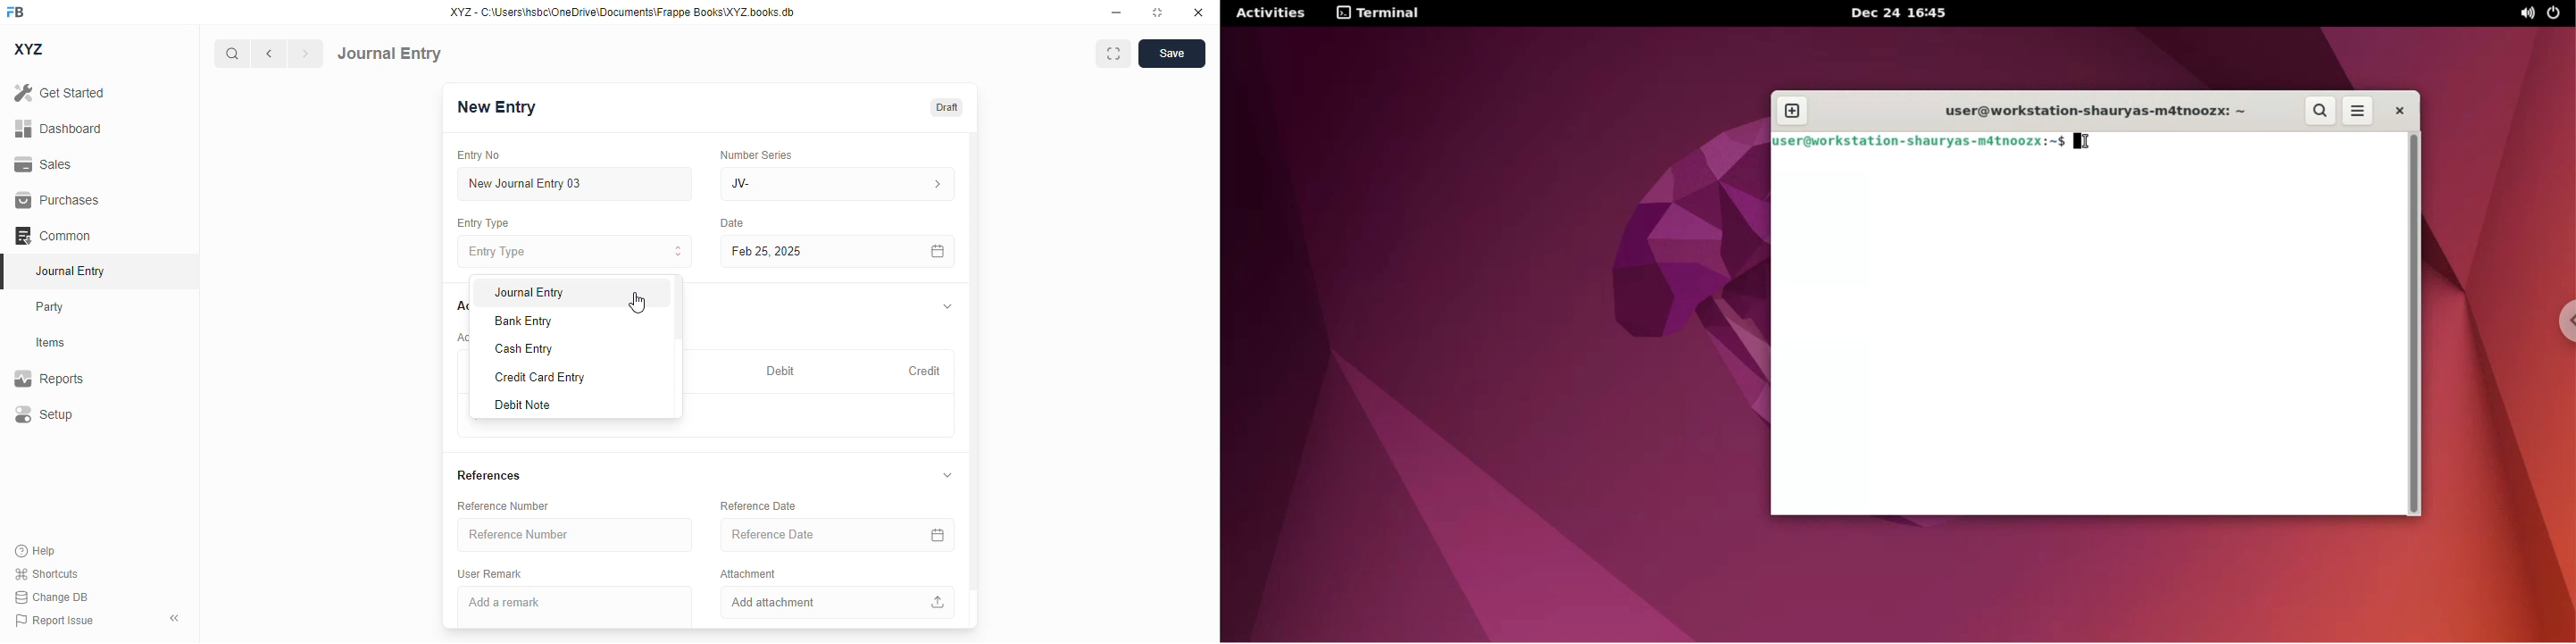  Describe the element at coordinates (389, 54) in the screenshot. I see `journal entry` at that location.